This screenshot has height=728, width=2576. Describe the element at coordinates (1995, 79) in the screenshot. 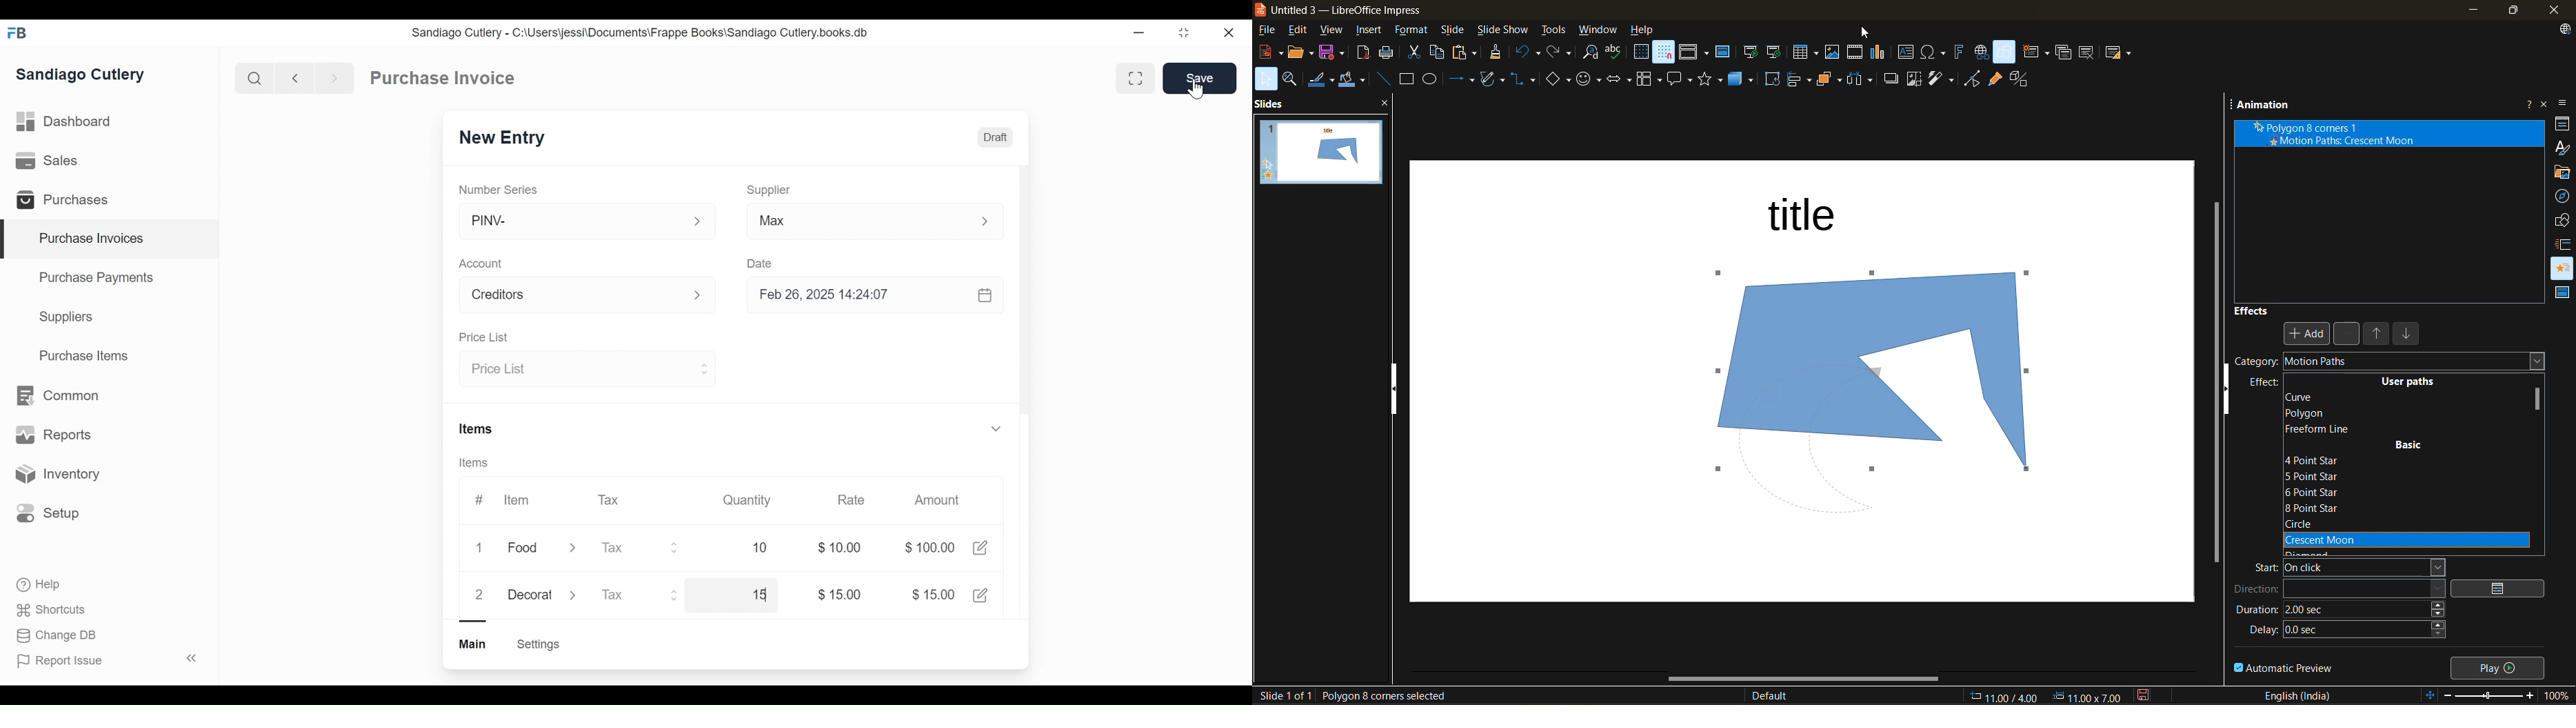

I see `show gluepoint functions` at that location.